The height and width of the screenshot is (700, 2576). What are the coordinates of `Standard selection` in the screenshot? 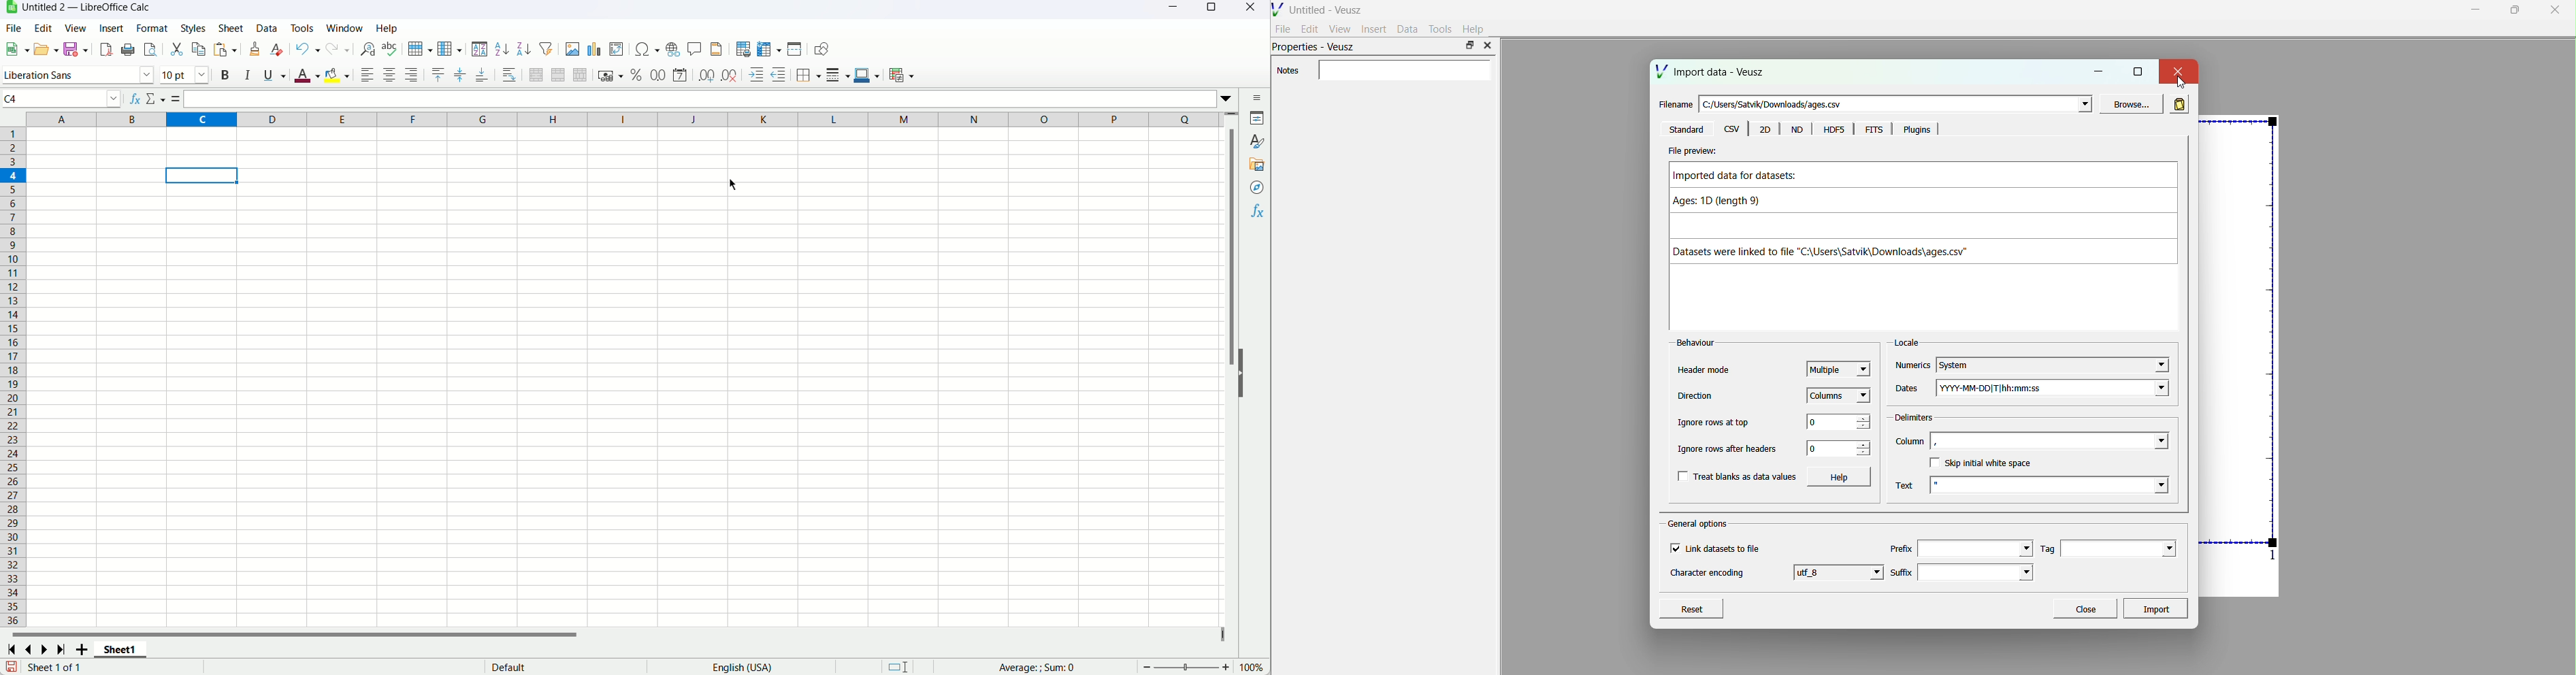 It's located at (897, 666).